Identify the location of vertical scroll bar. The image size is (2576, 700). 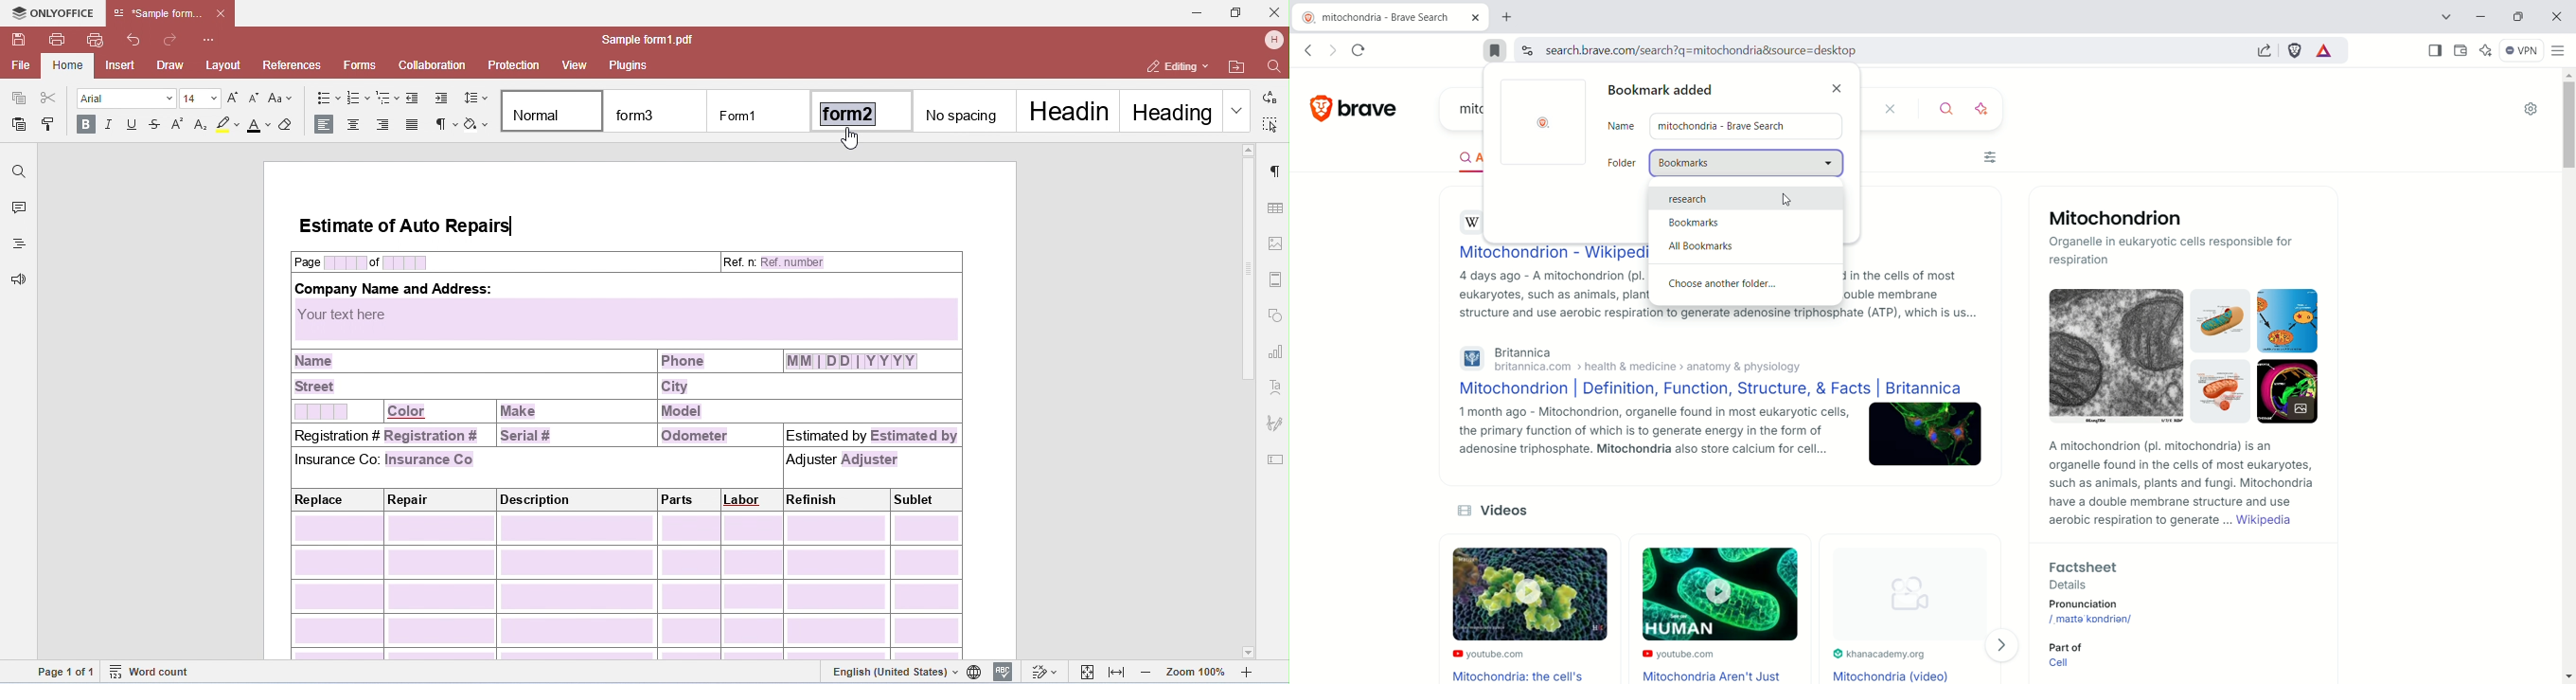
(2568, 374).